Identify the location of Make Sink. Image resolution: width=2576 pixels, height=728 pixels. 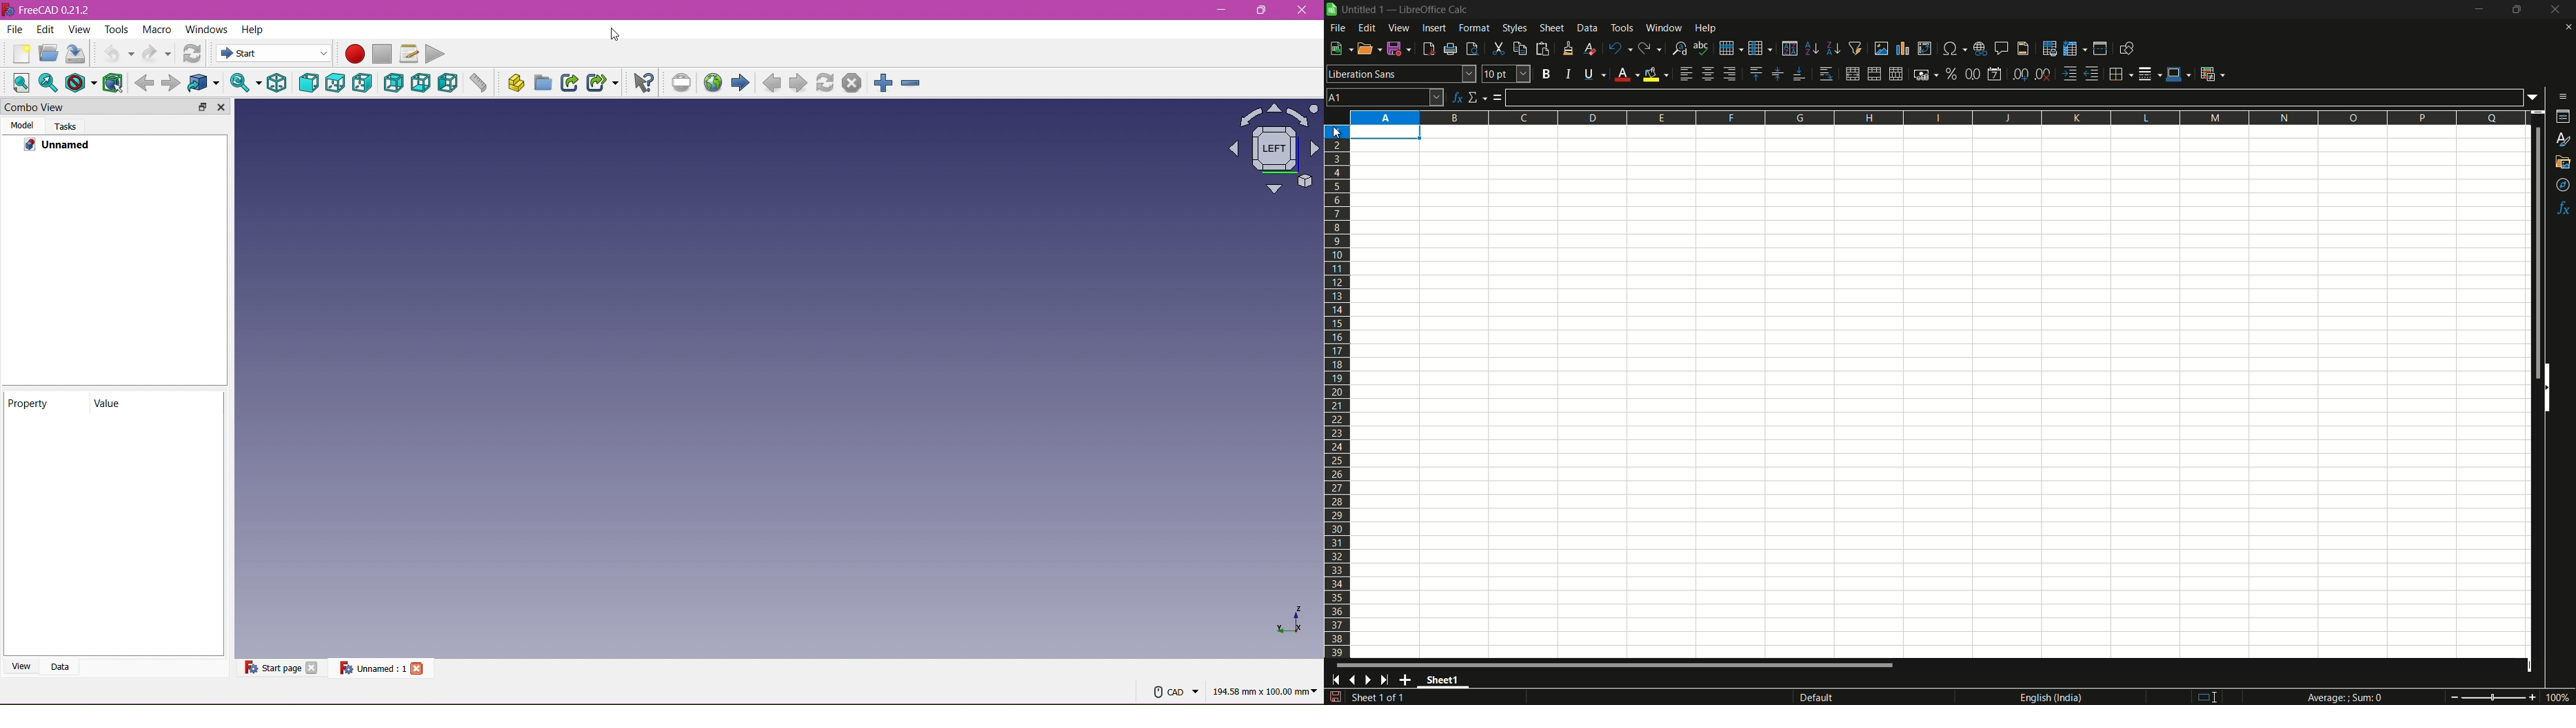
(569, 81).